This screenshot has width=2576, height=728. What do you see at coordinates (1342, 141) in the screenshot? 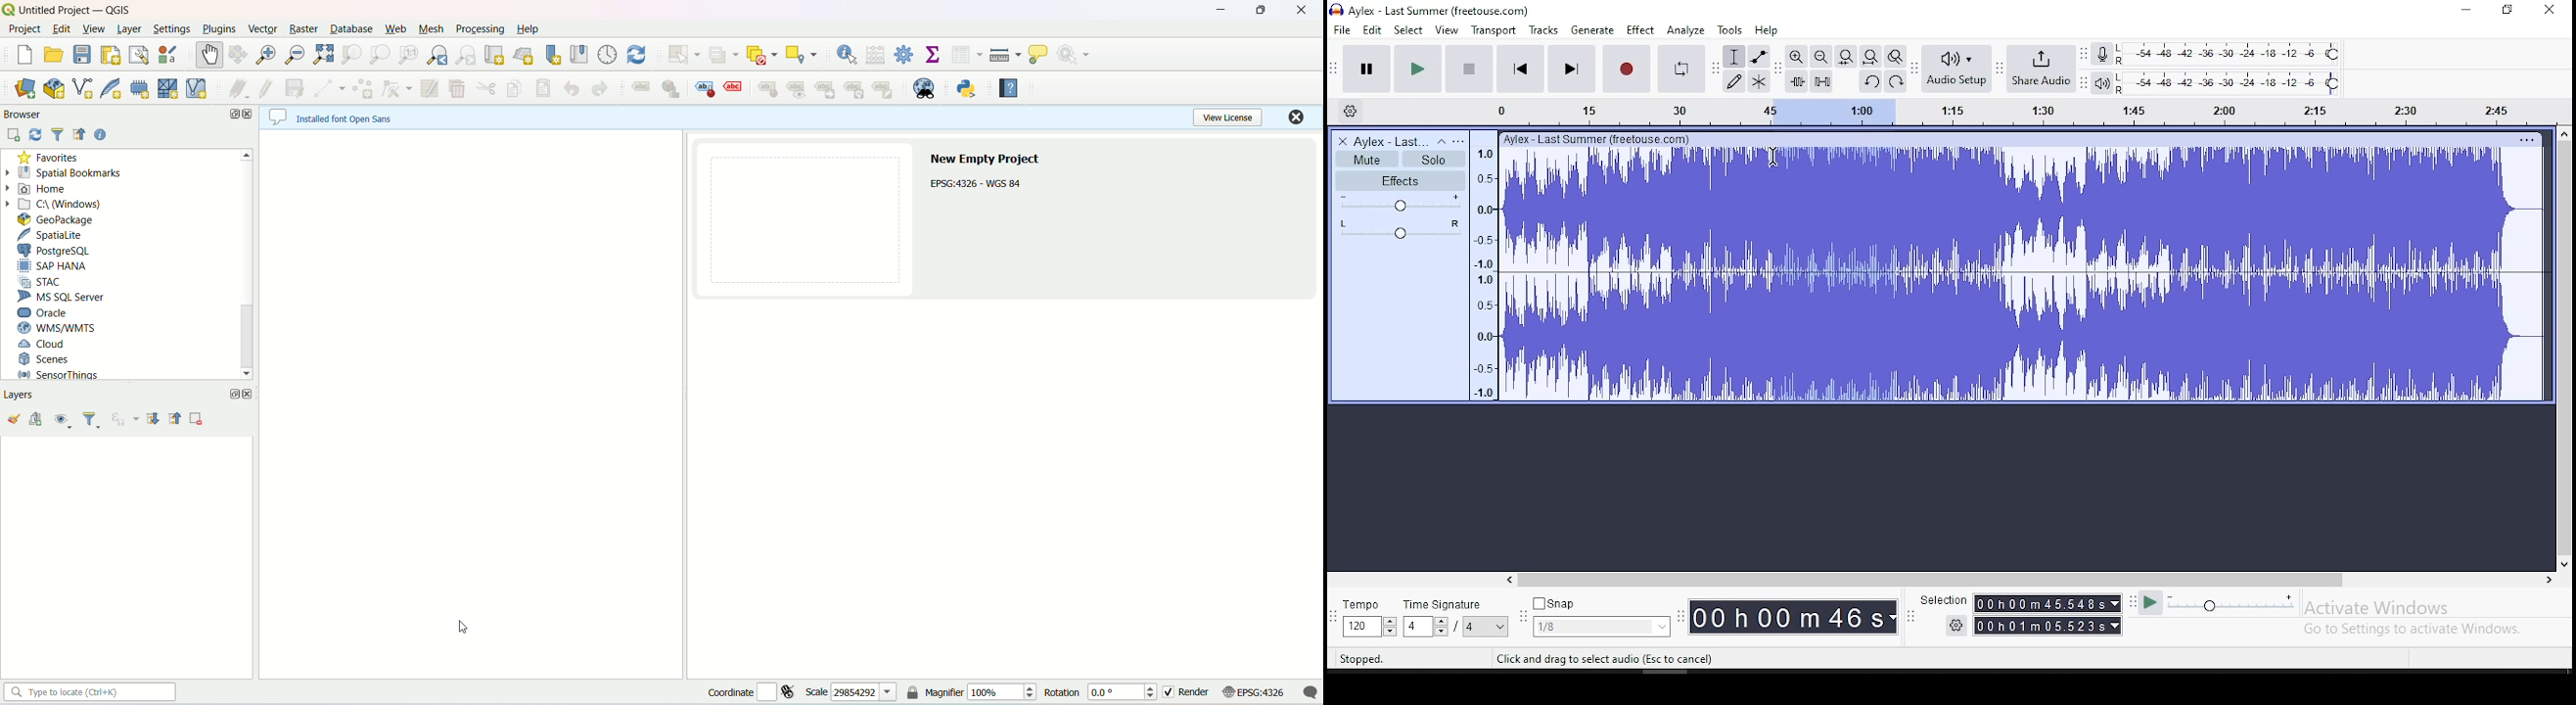
I see `delete track` at bounding box center [1342, 141].